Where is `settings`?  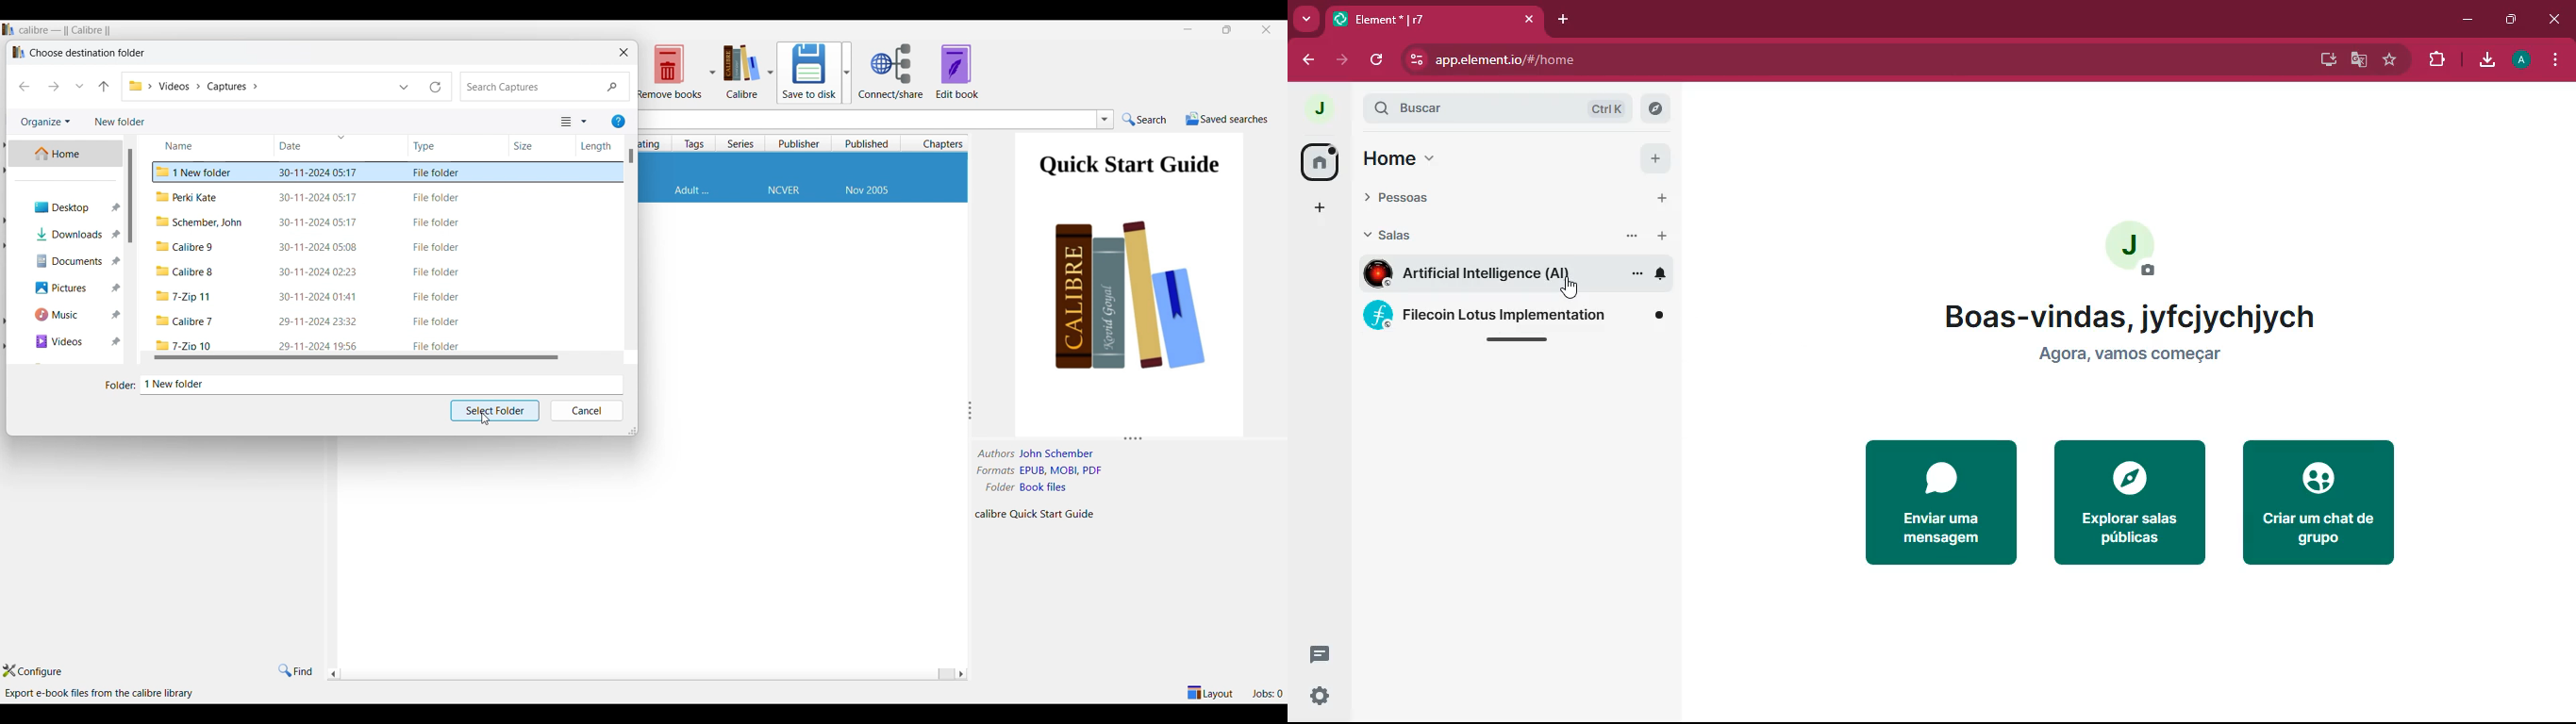
settings is located at coordinates (1317, 697).